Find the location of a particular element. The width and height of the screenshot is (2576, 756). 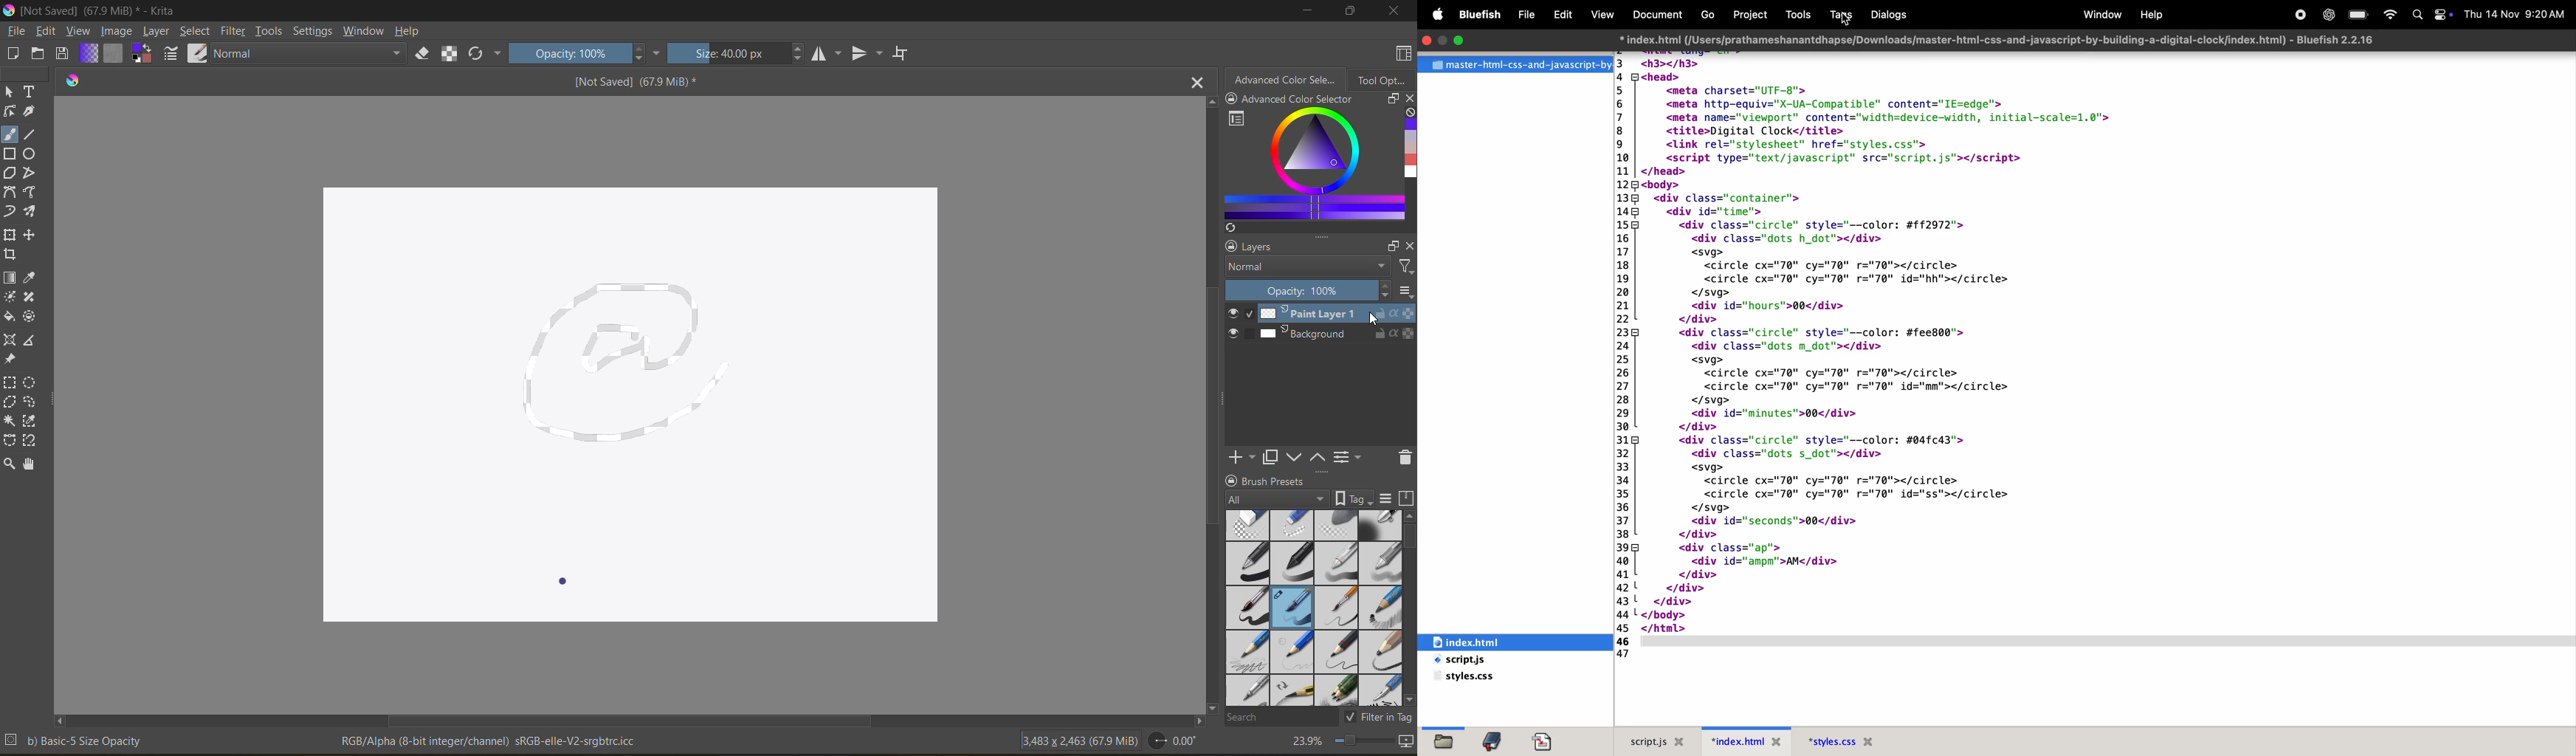

fill gradients is located at coordinates (89, 54).